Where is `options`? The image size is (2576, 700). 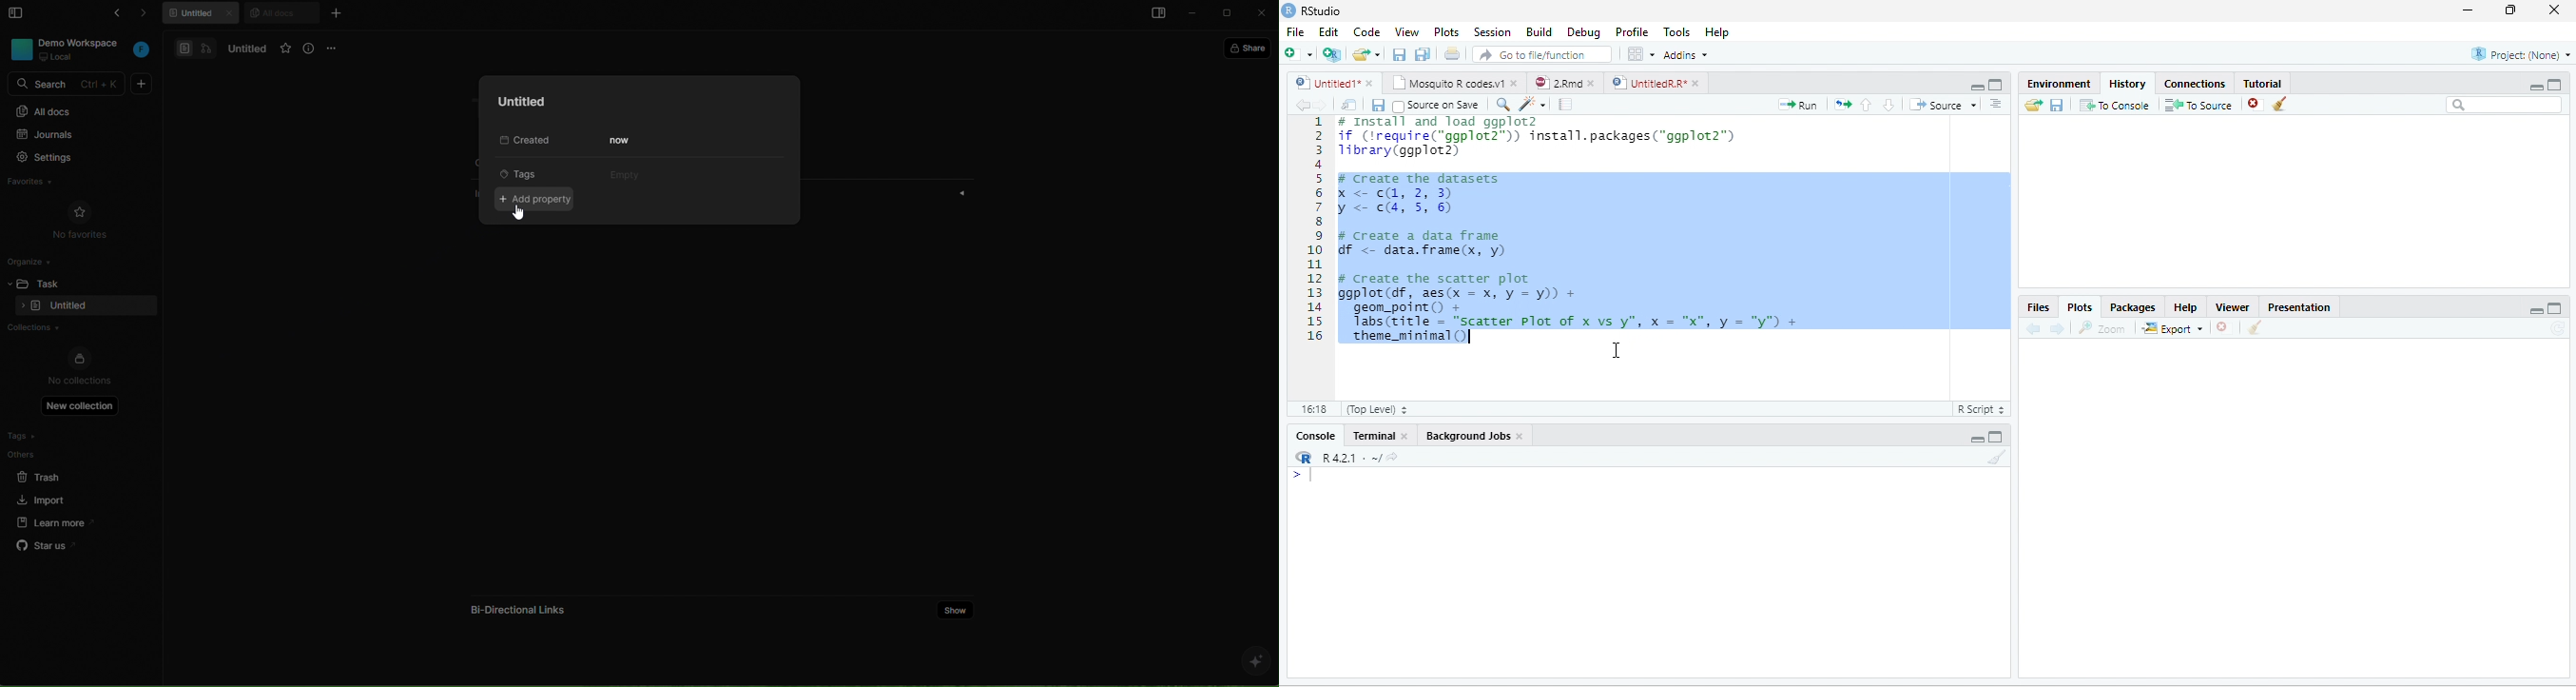
options is located at coordinates (334, 48).